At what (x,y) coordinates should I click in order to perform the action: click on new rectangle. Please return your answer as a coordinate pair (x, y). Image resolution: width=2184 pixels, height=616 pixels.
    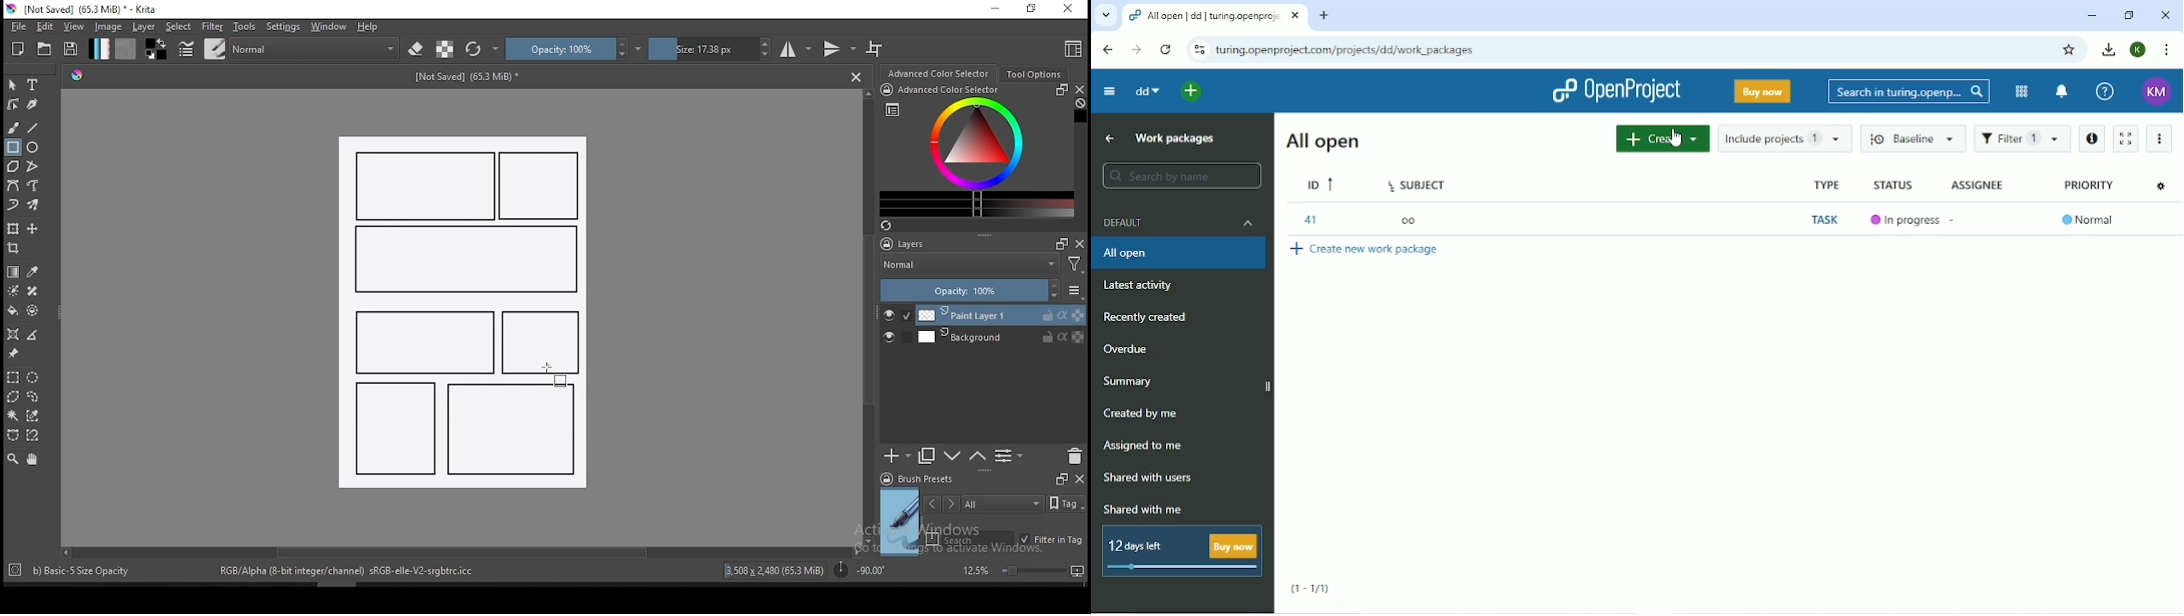
    Looking at the image, I should click on (542, 187).